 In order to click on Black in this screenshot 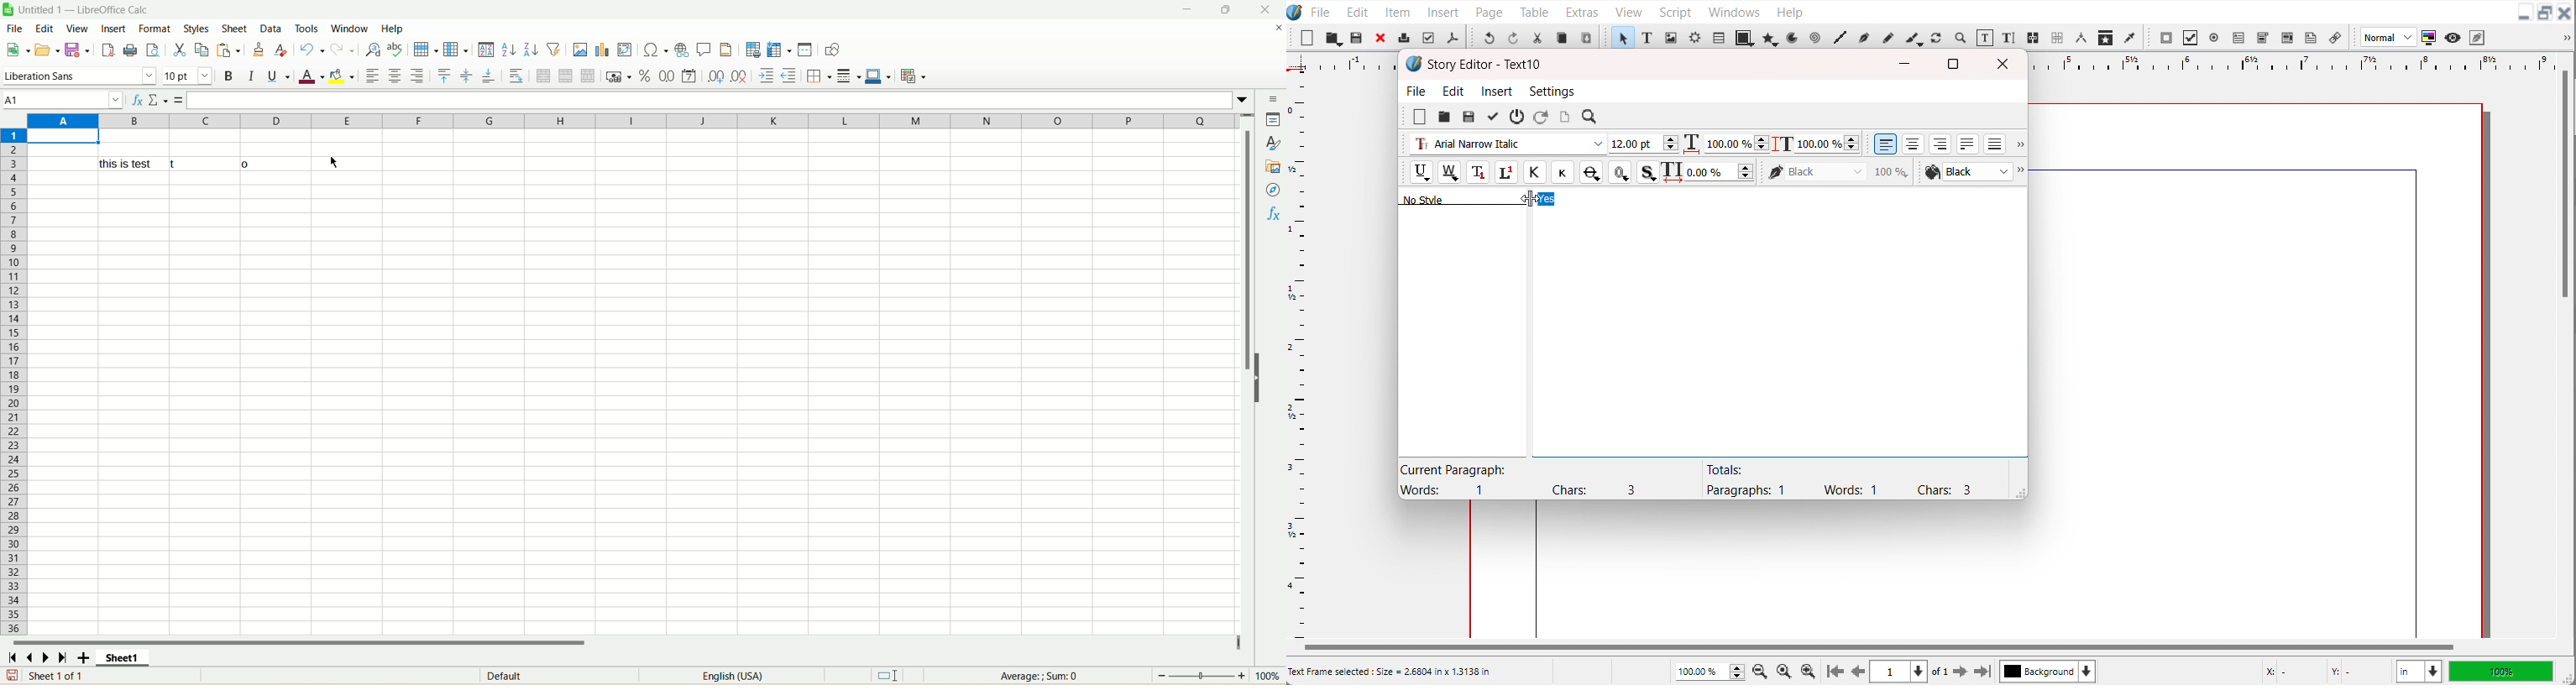, I will do `click(1839, 171)`.